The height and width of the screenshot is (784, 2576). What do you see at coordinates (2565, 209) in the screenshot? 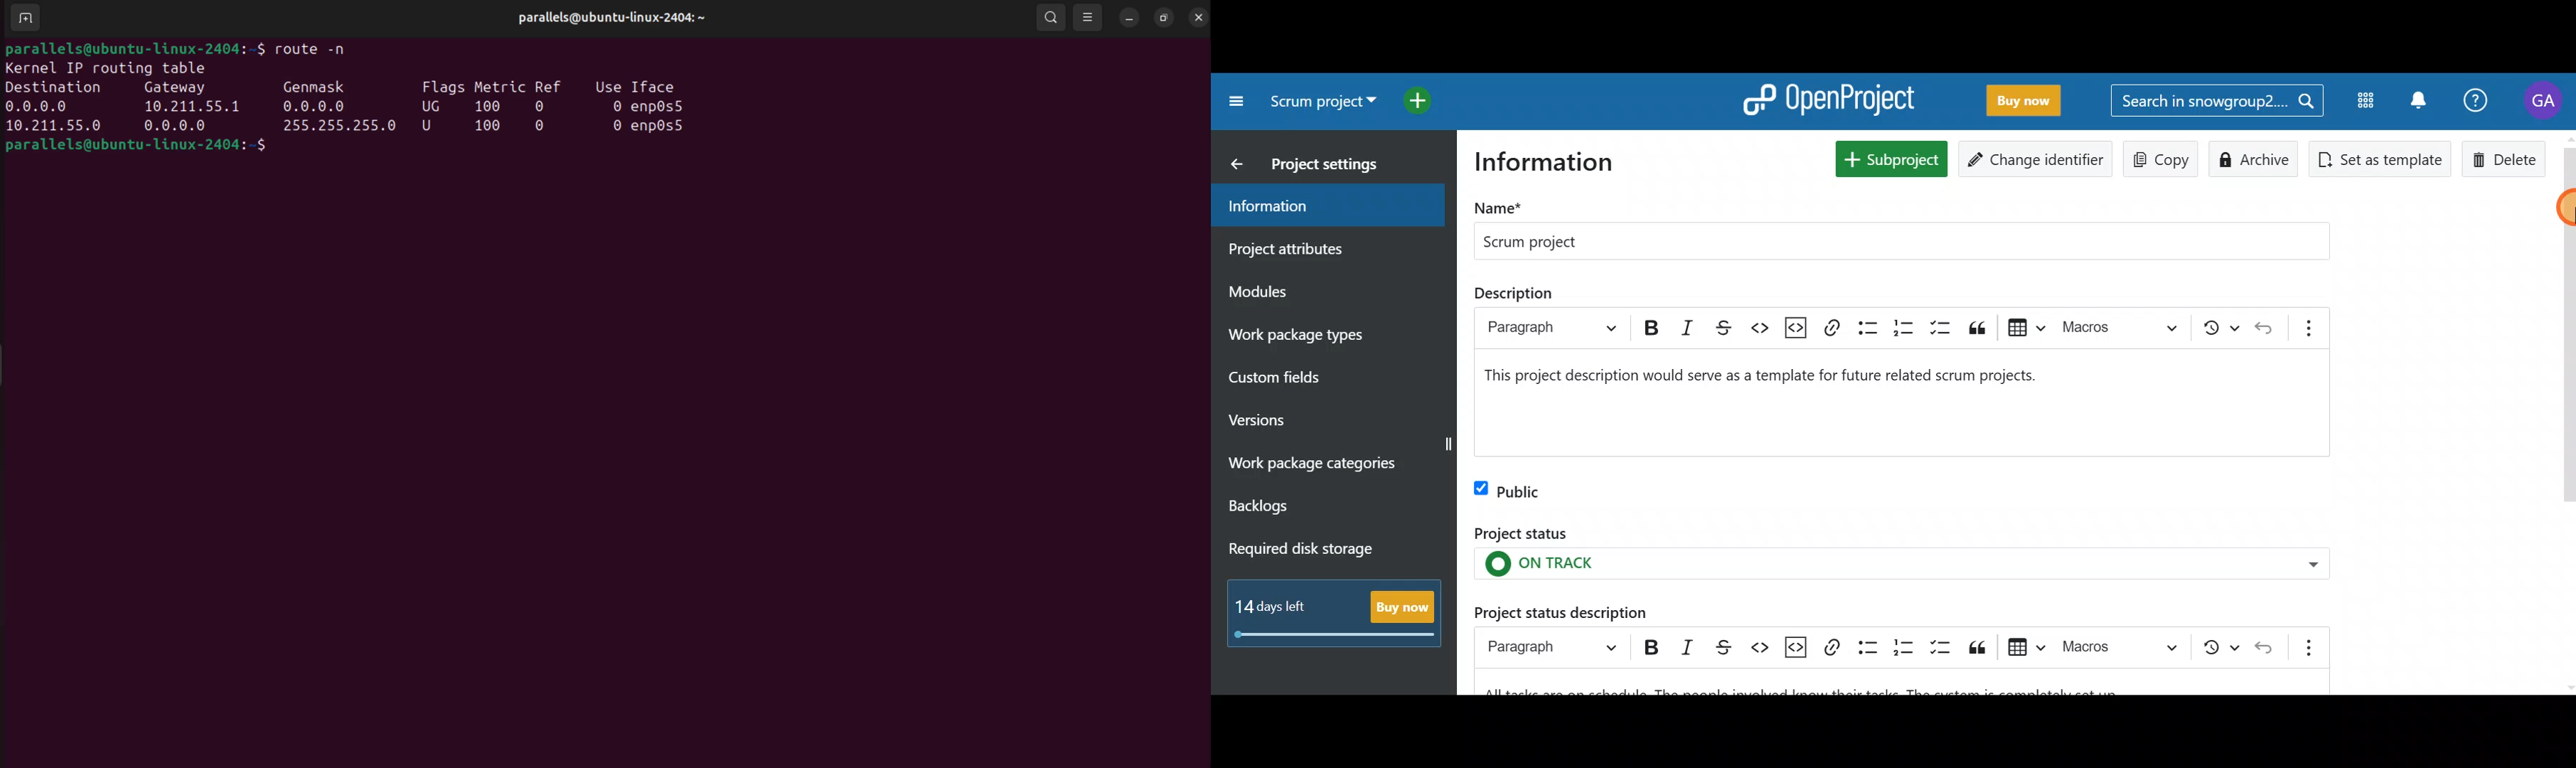
I see `Cursor` at bounding box center [2565, 209].